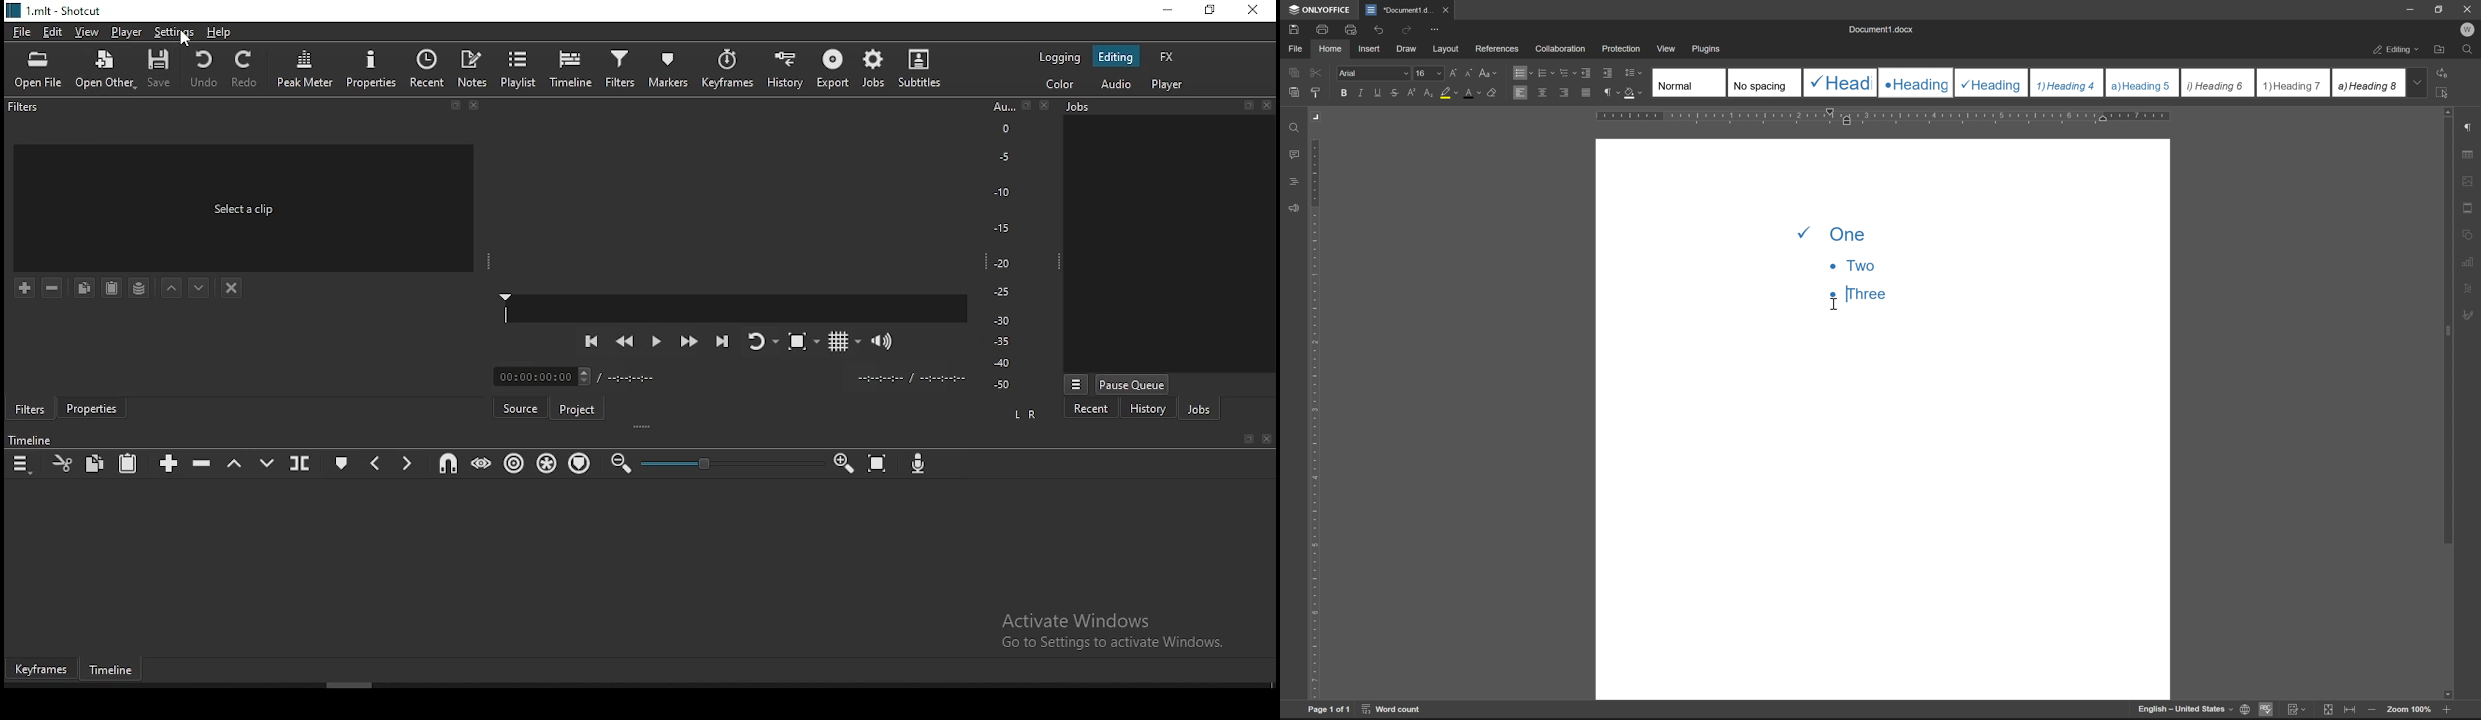 This screenshot has height=728, width=2492. I want to click on close, so click(1269, 104).